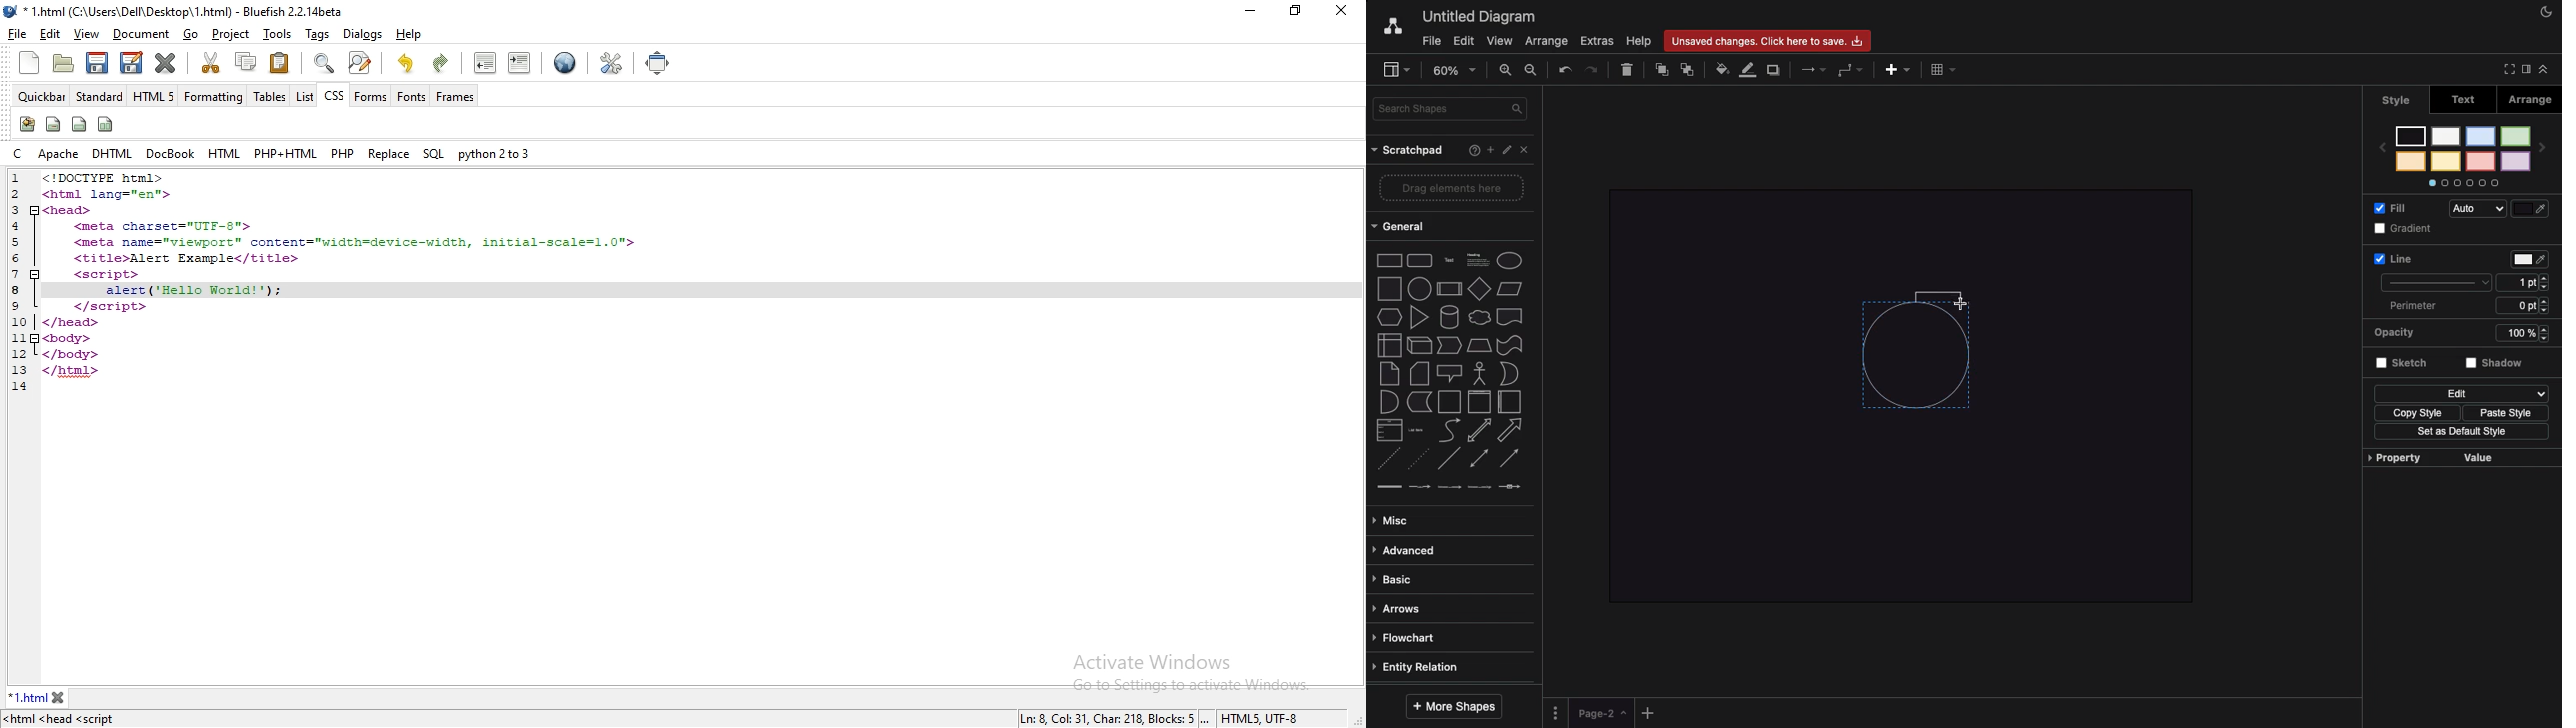 This screenshot has height=728, width=2576. What do you see at coordinates (485, 62) in the screenshot?
I see `unindent` at bounding box center [485, 62].